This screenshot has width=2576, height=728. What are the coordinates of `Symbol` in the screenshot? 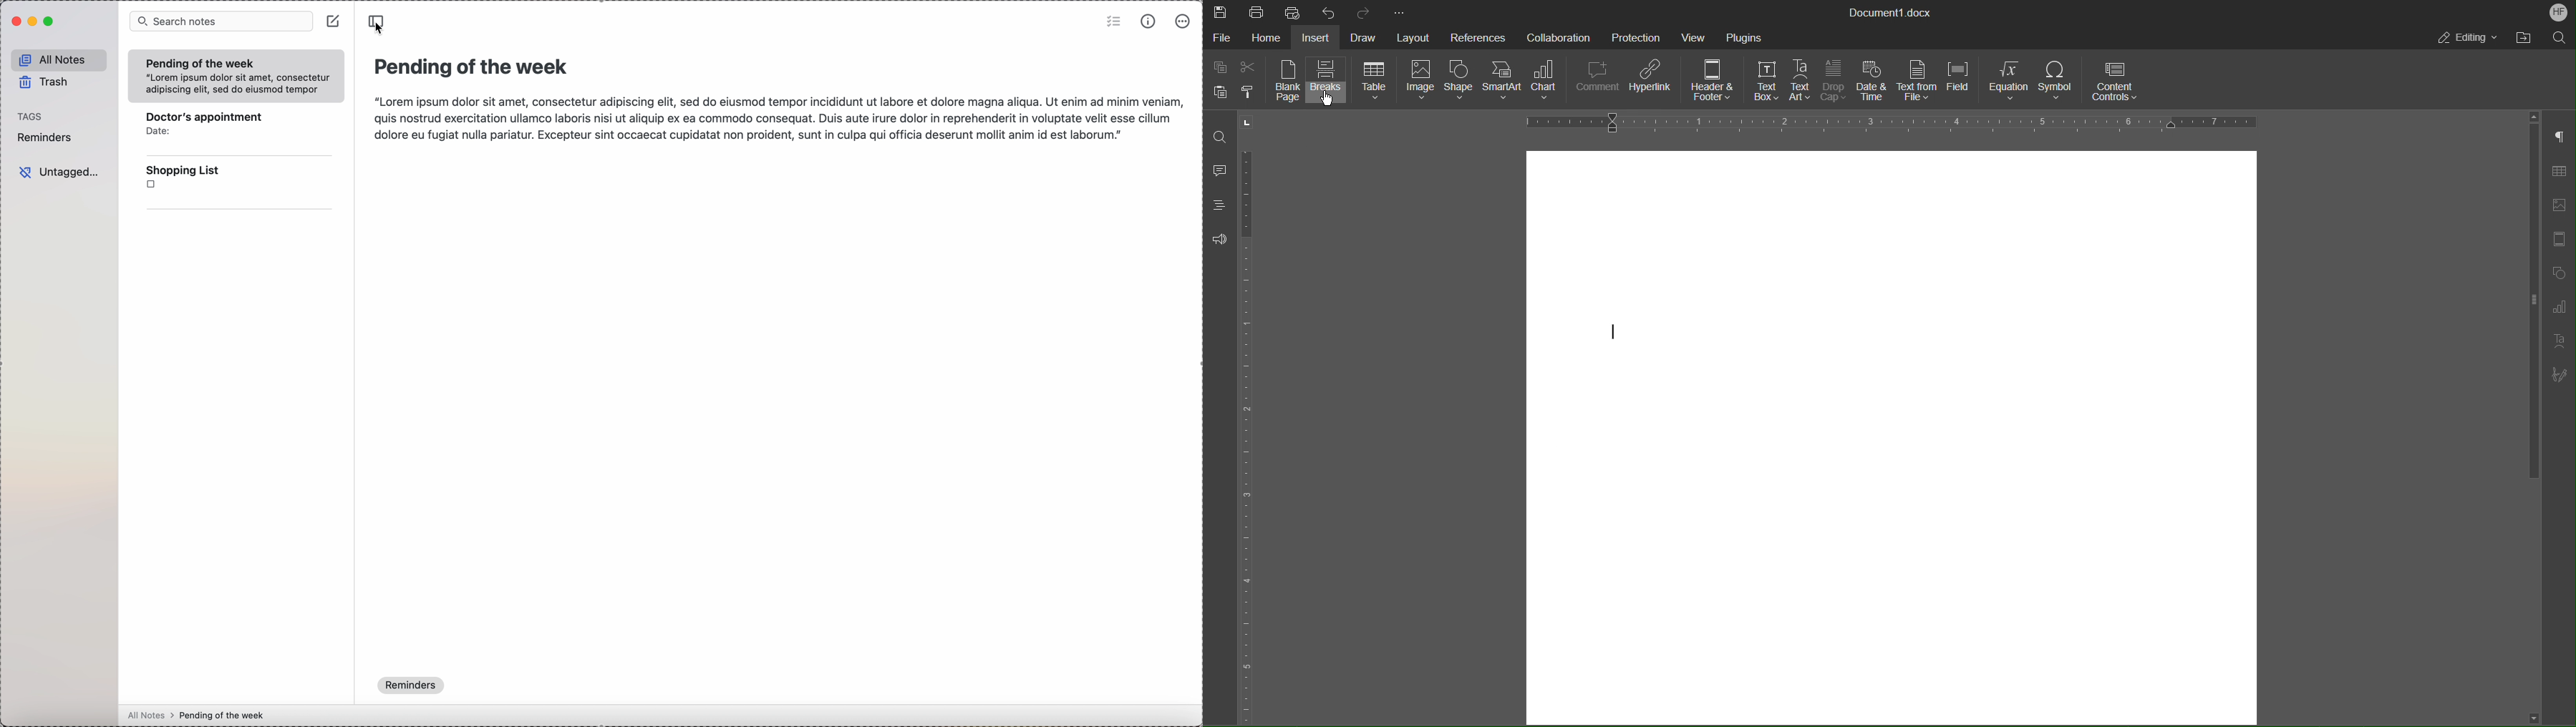 It's located at (2056, 82).